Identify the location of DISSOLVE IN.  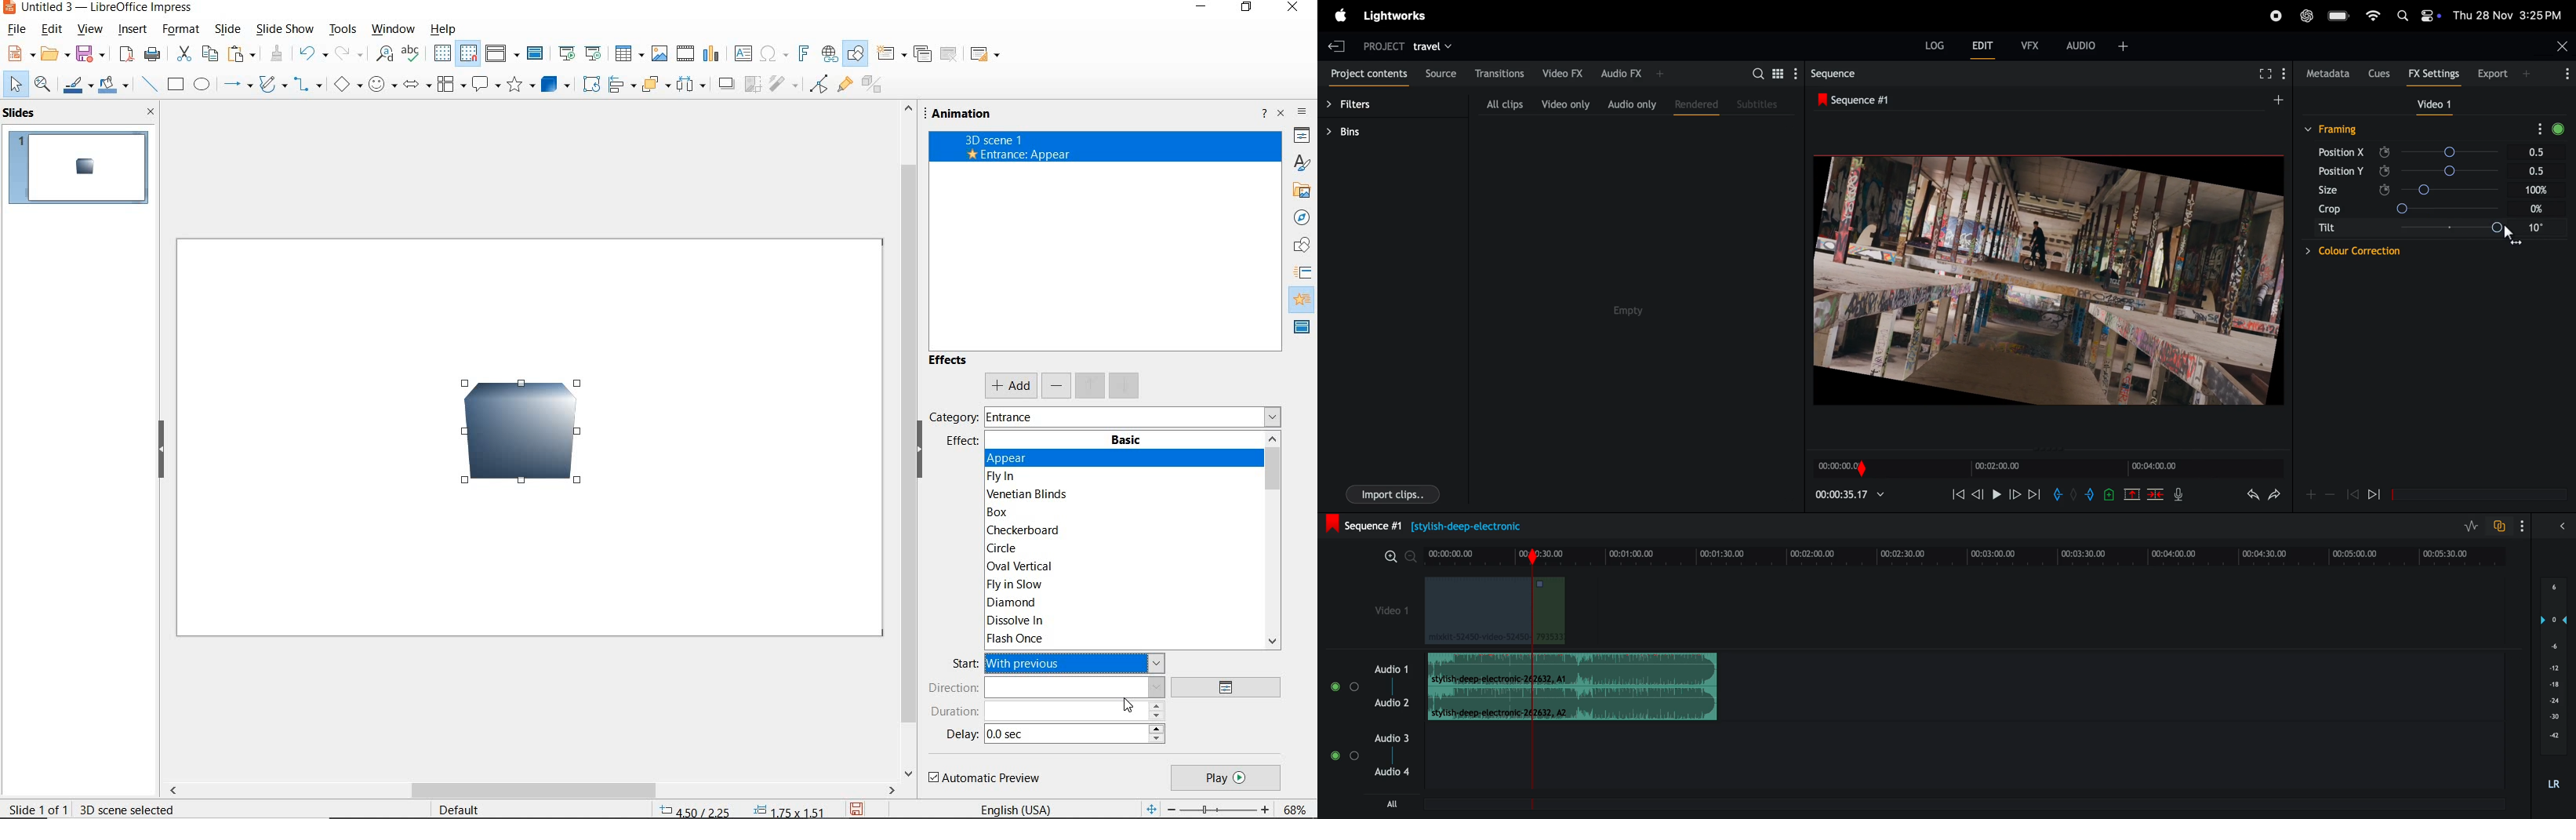
(1018, 622).